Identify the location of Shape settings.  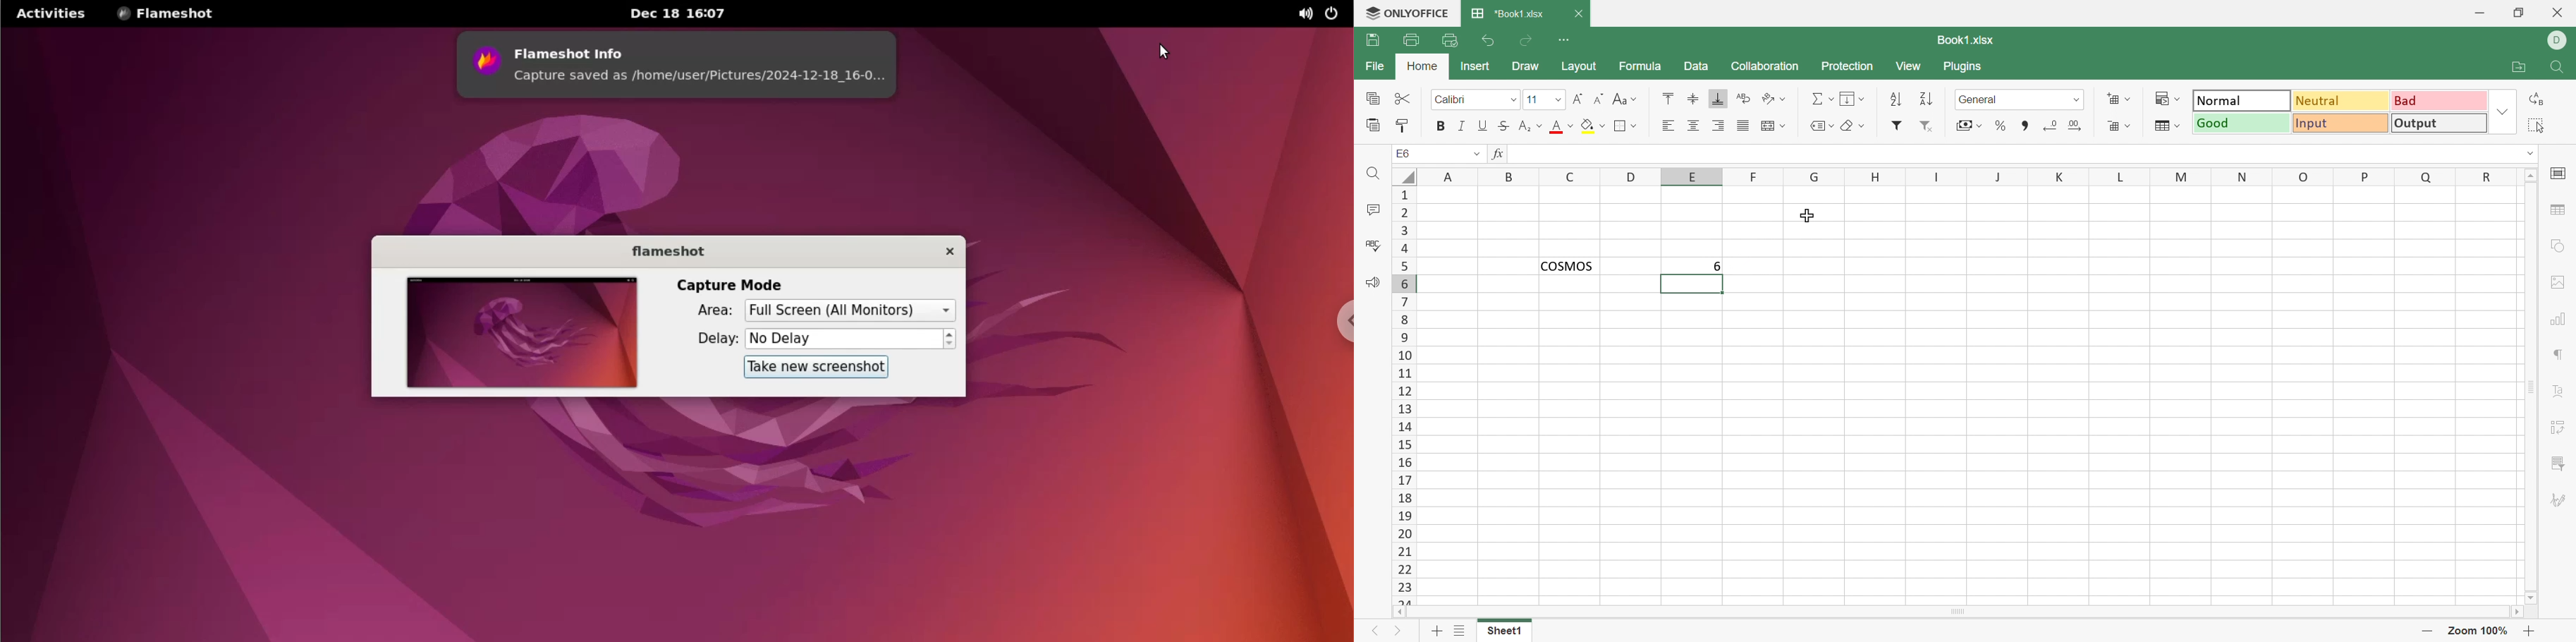
(2561, 248).